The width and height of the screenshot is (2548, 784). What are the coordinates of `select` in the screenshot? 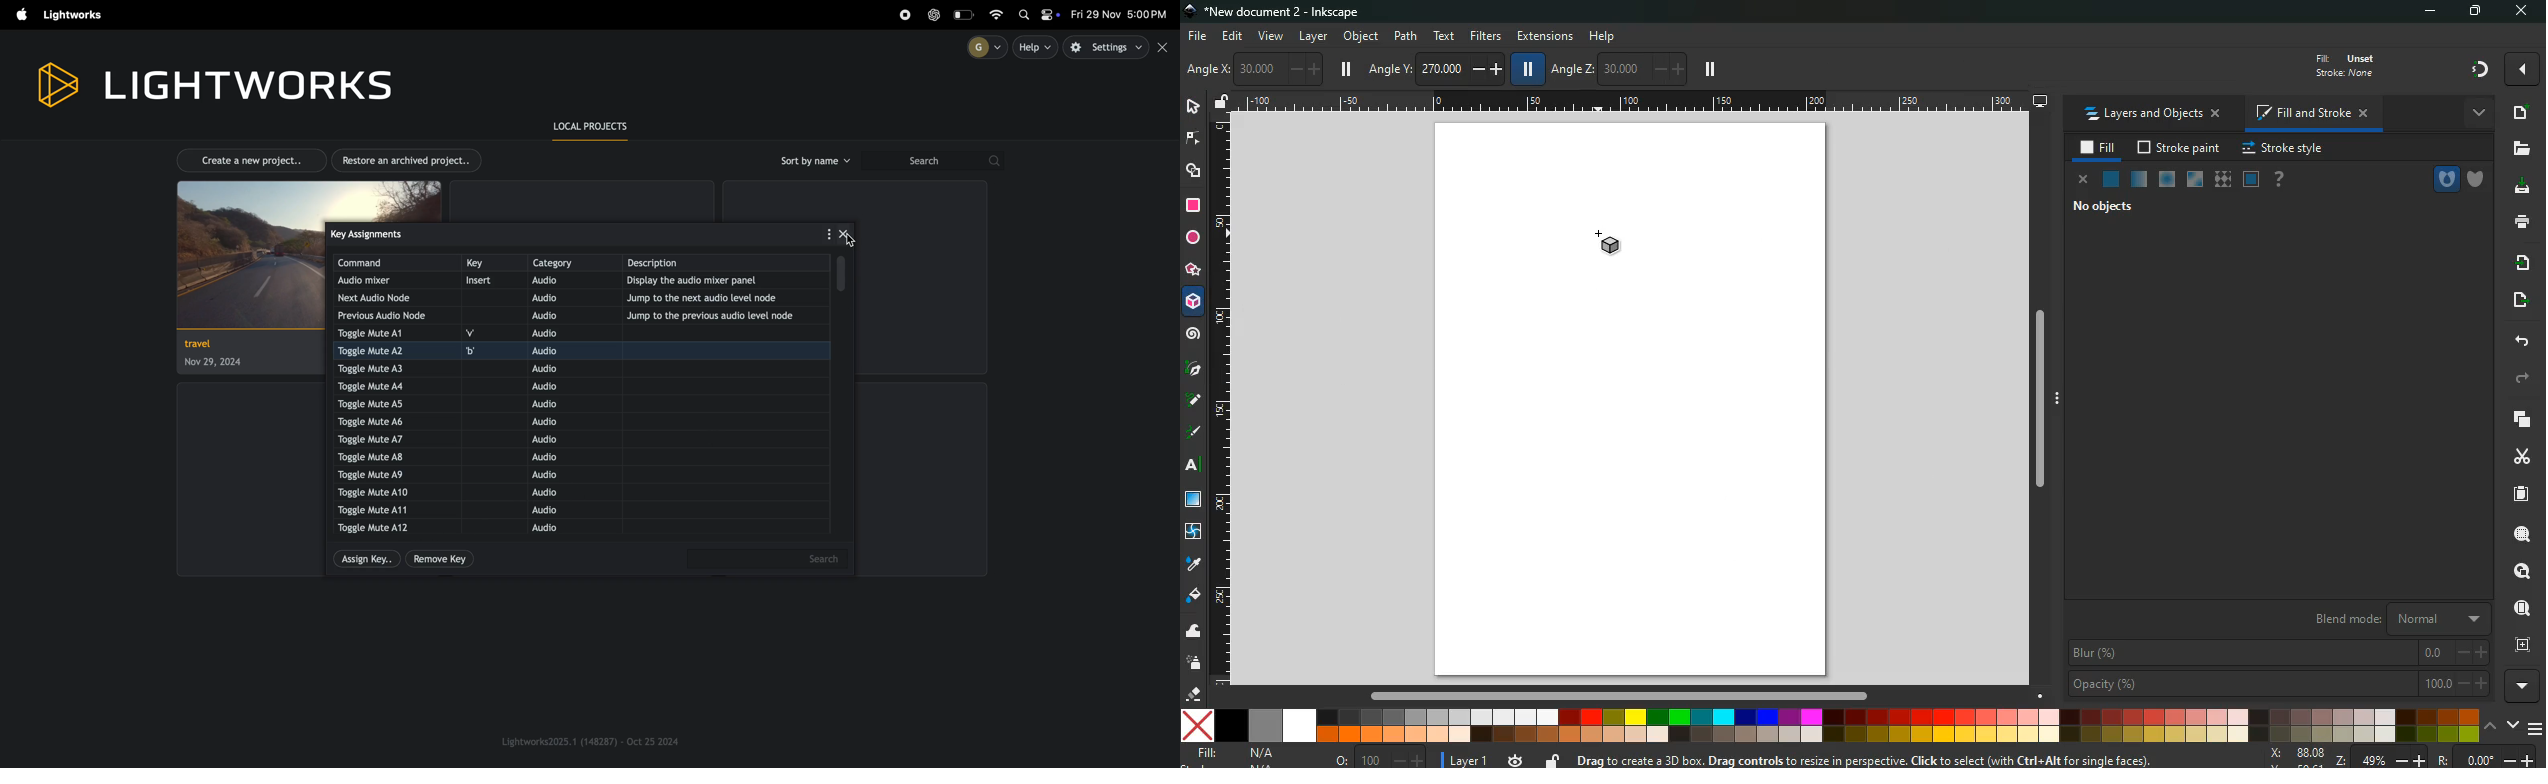 It's located at (1195, 108).